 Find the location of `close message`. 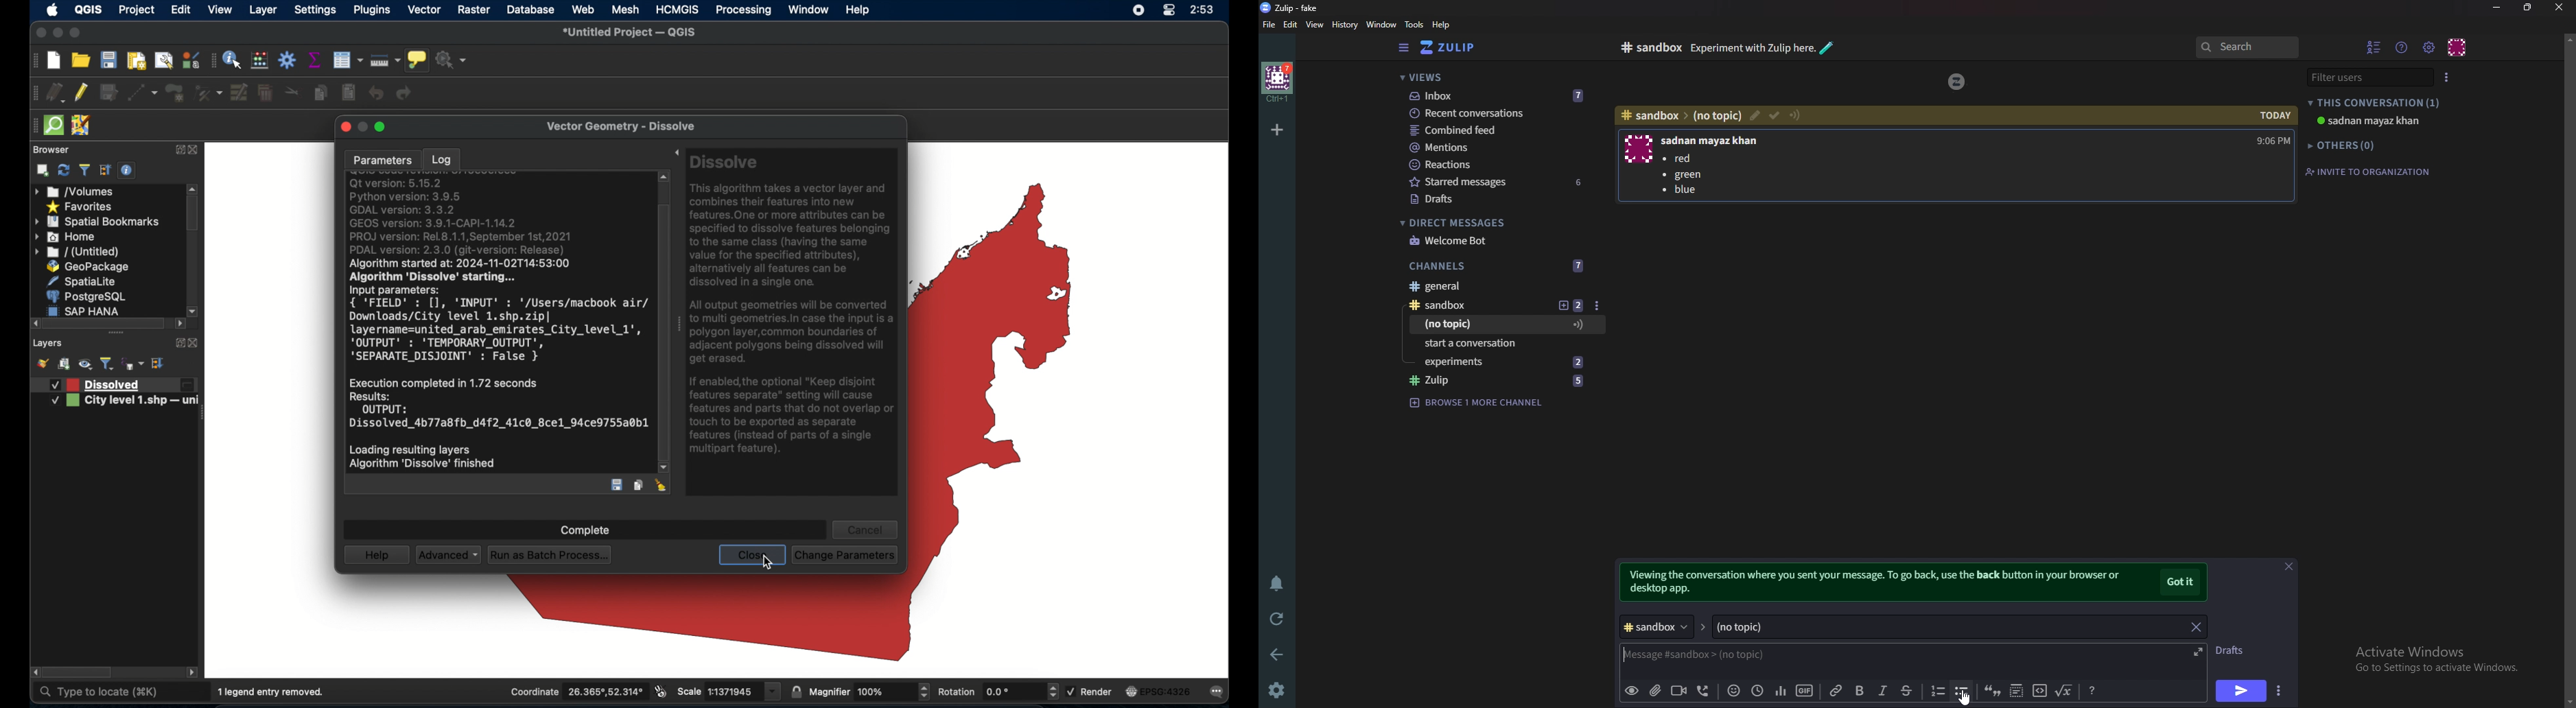

close message is located at coordinates (2288, 566).